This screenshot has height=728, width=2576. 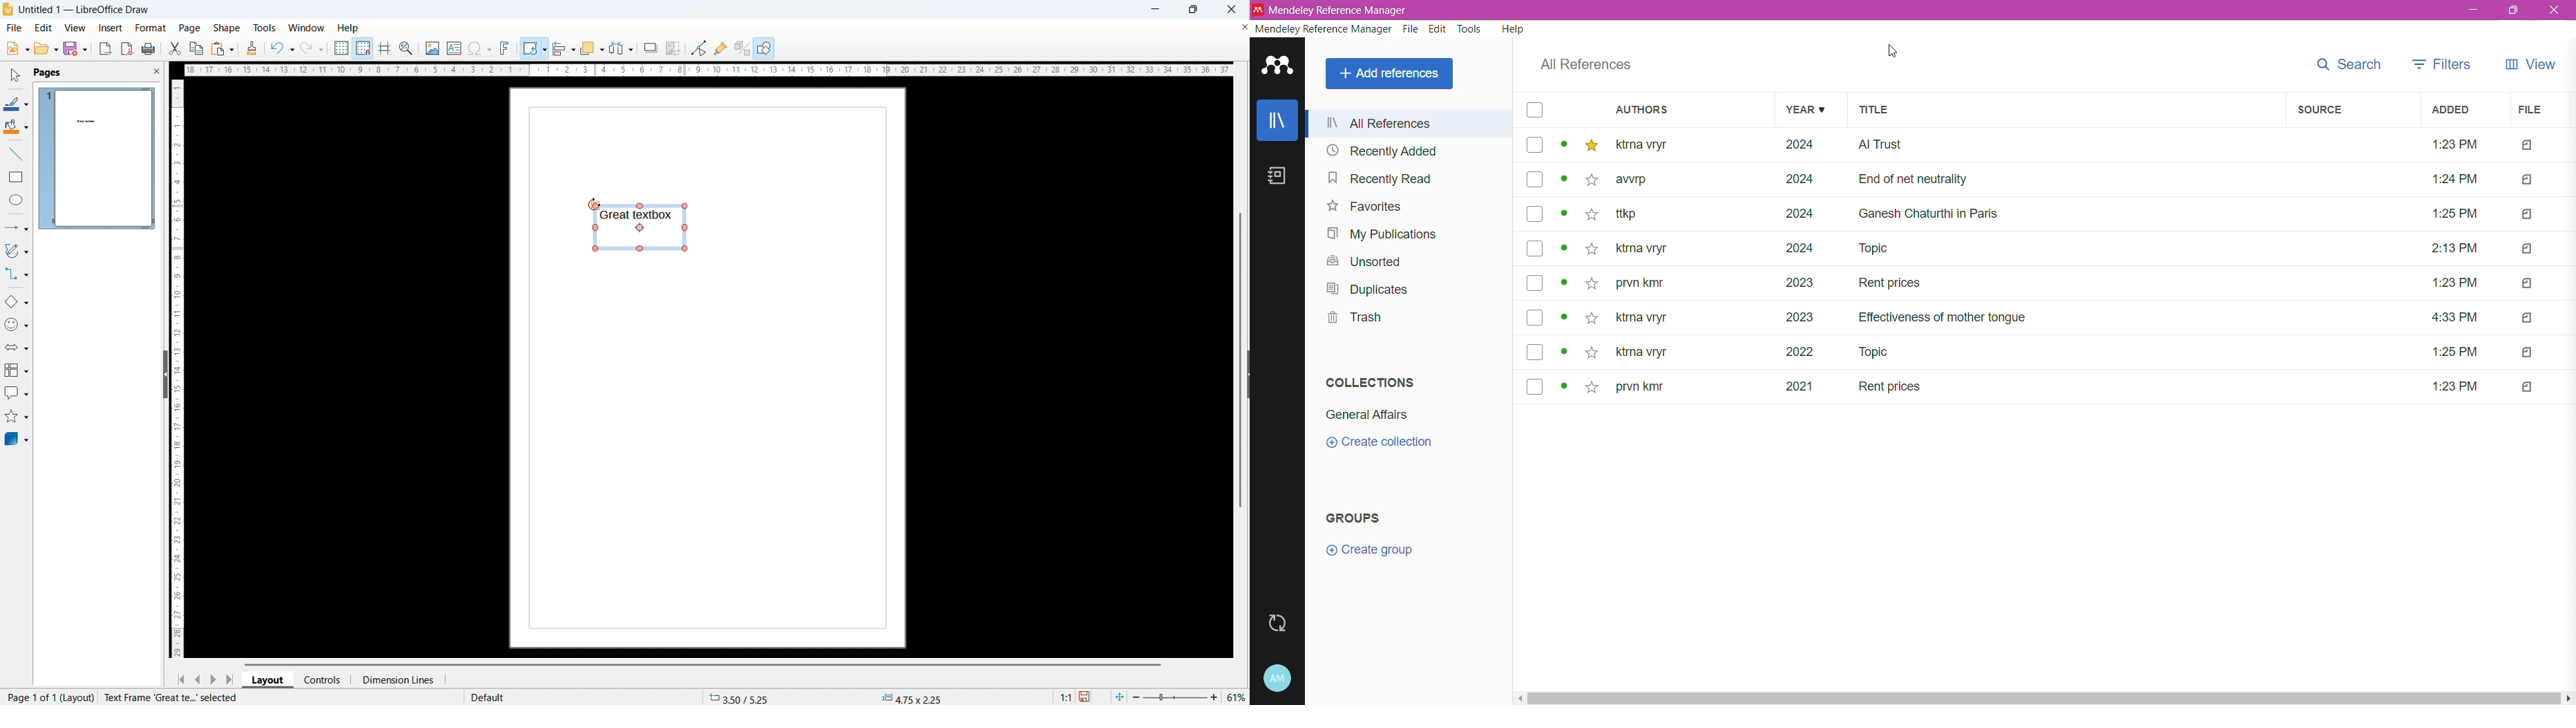 What do you see at coordinates (2457, 385) in the screenshot?
I see `1:23 PM` at bounding box center [2457, 385].